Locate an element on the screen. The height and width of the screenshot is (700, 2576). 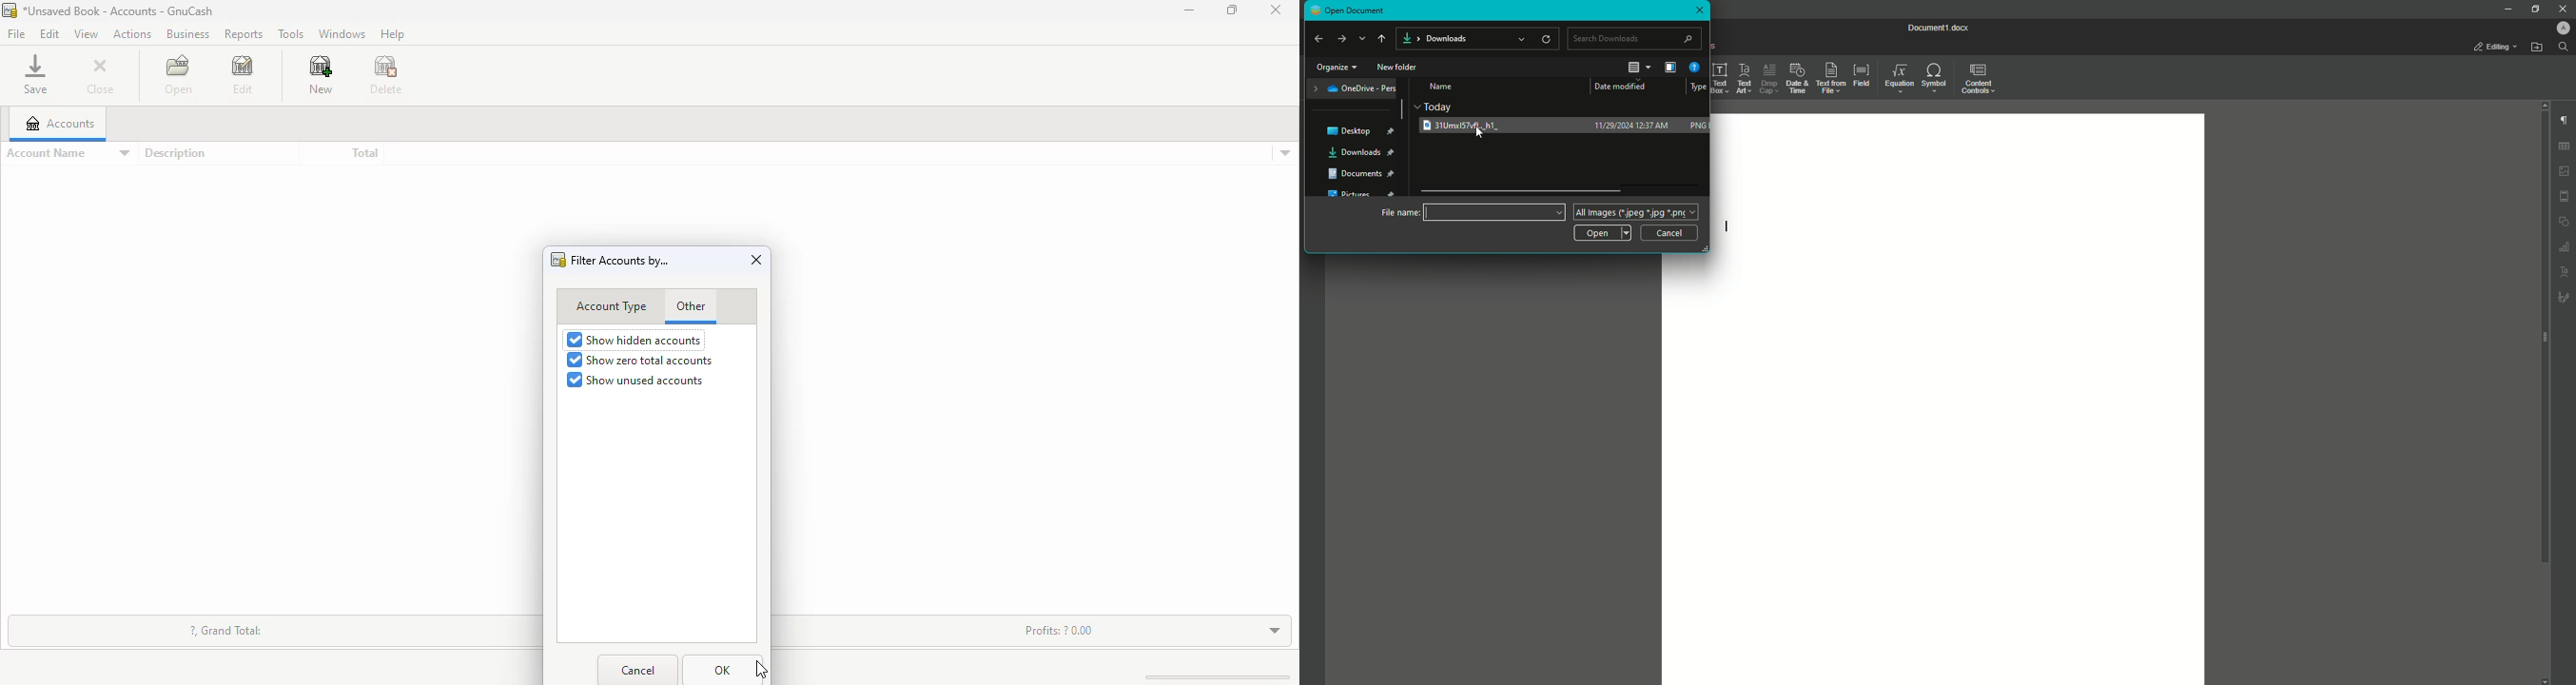
view is located at coordinates (86, 33).